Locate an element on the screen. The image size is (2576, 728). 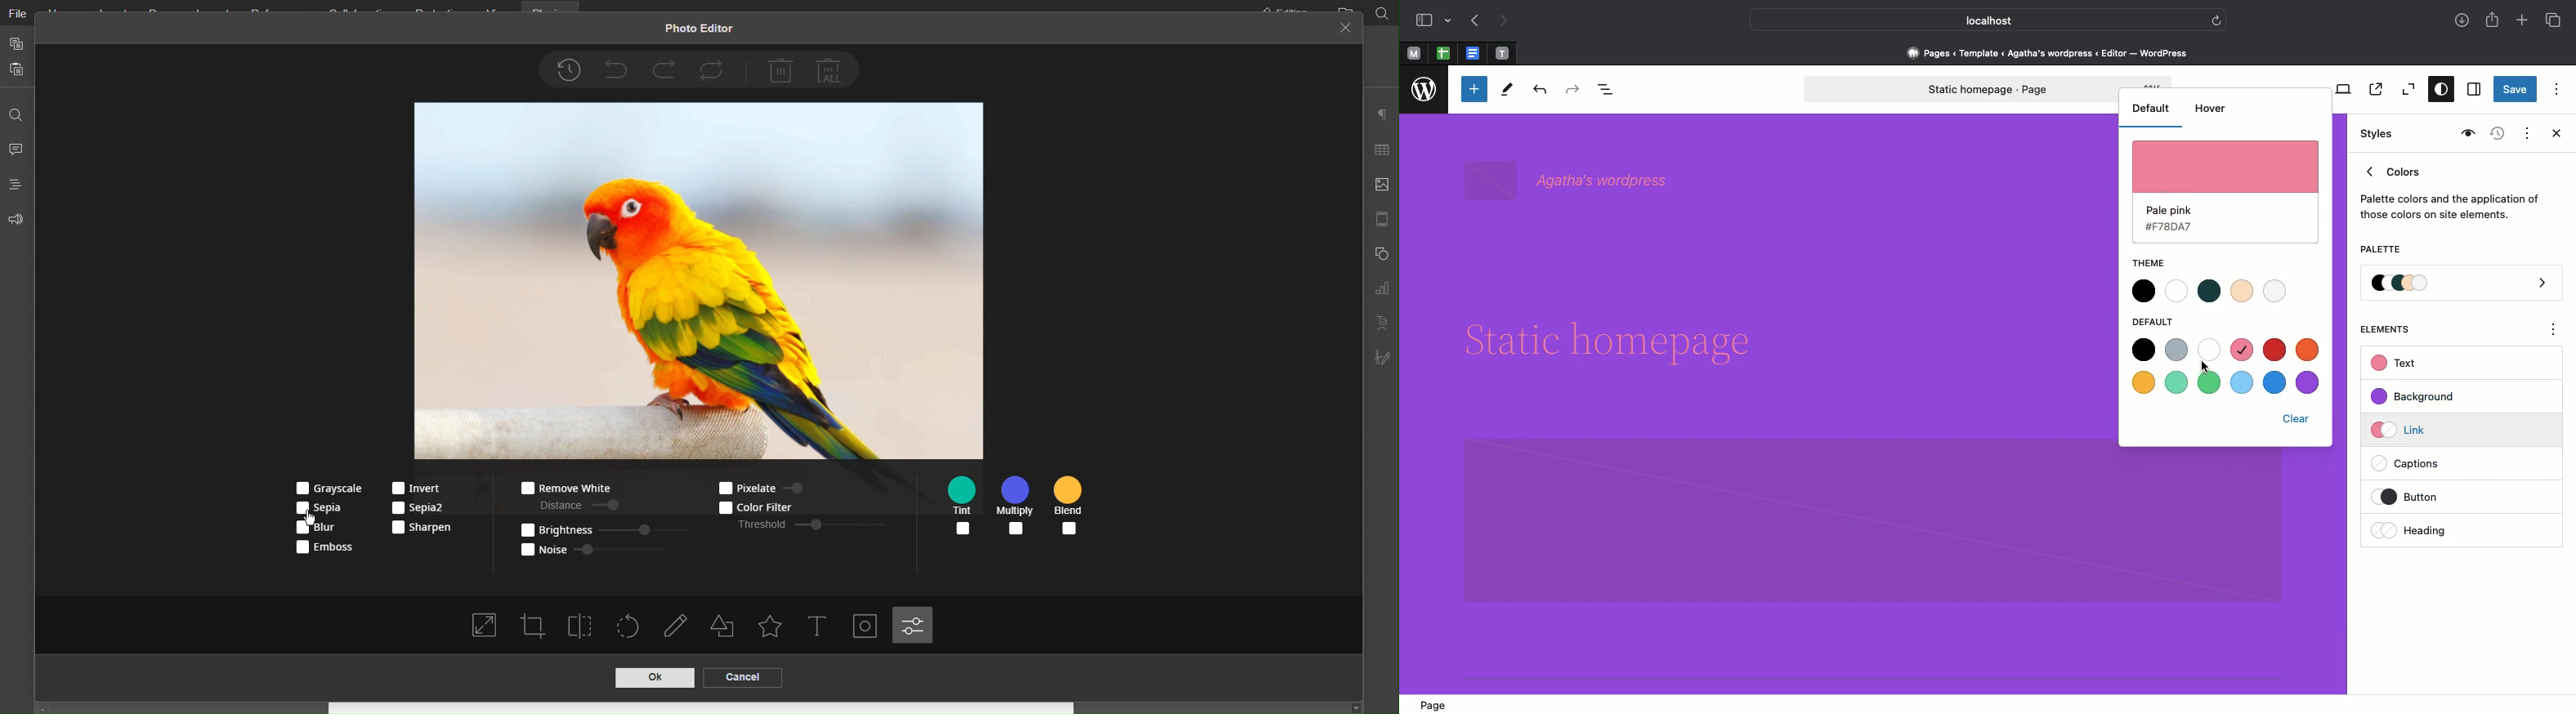
Pinned tab is located at coordinates (1443, 54).